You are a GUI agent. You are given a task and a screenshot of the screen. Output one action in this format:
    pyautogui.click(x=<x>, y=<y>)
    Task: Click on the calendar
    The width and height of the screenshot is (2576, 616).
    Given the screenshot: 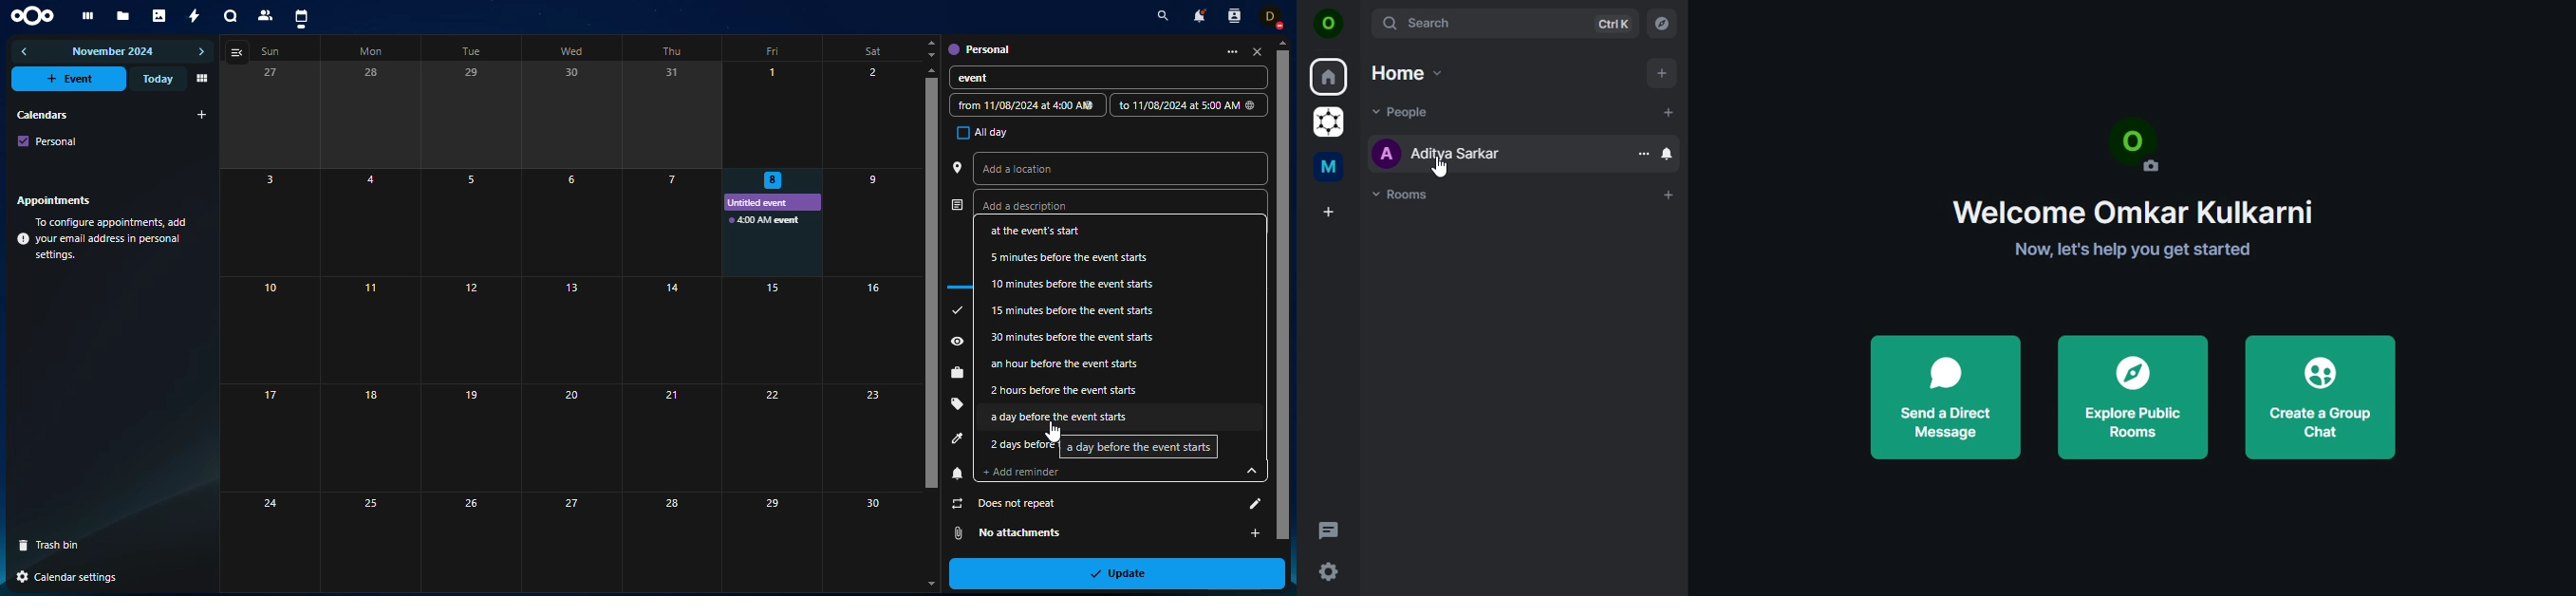 What is the action you would take?
    pyautogui.click(x=301, y=18)
    